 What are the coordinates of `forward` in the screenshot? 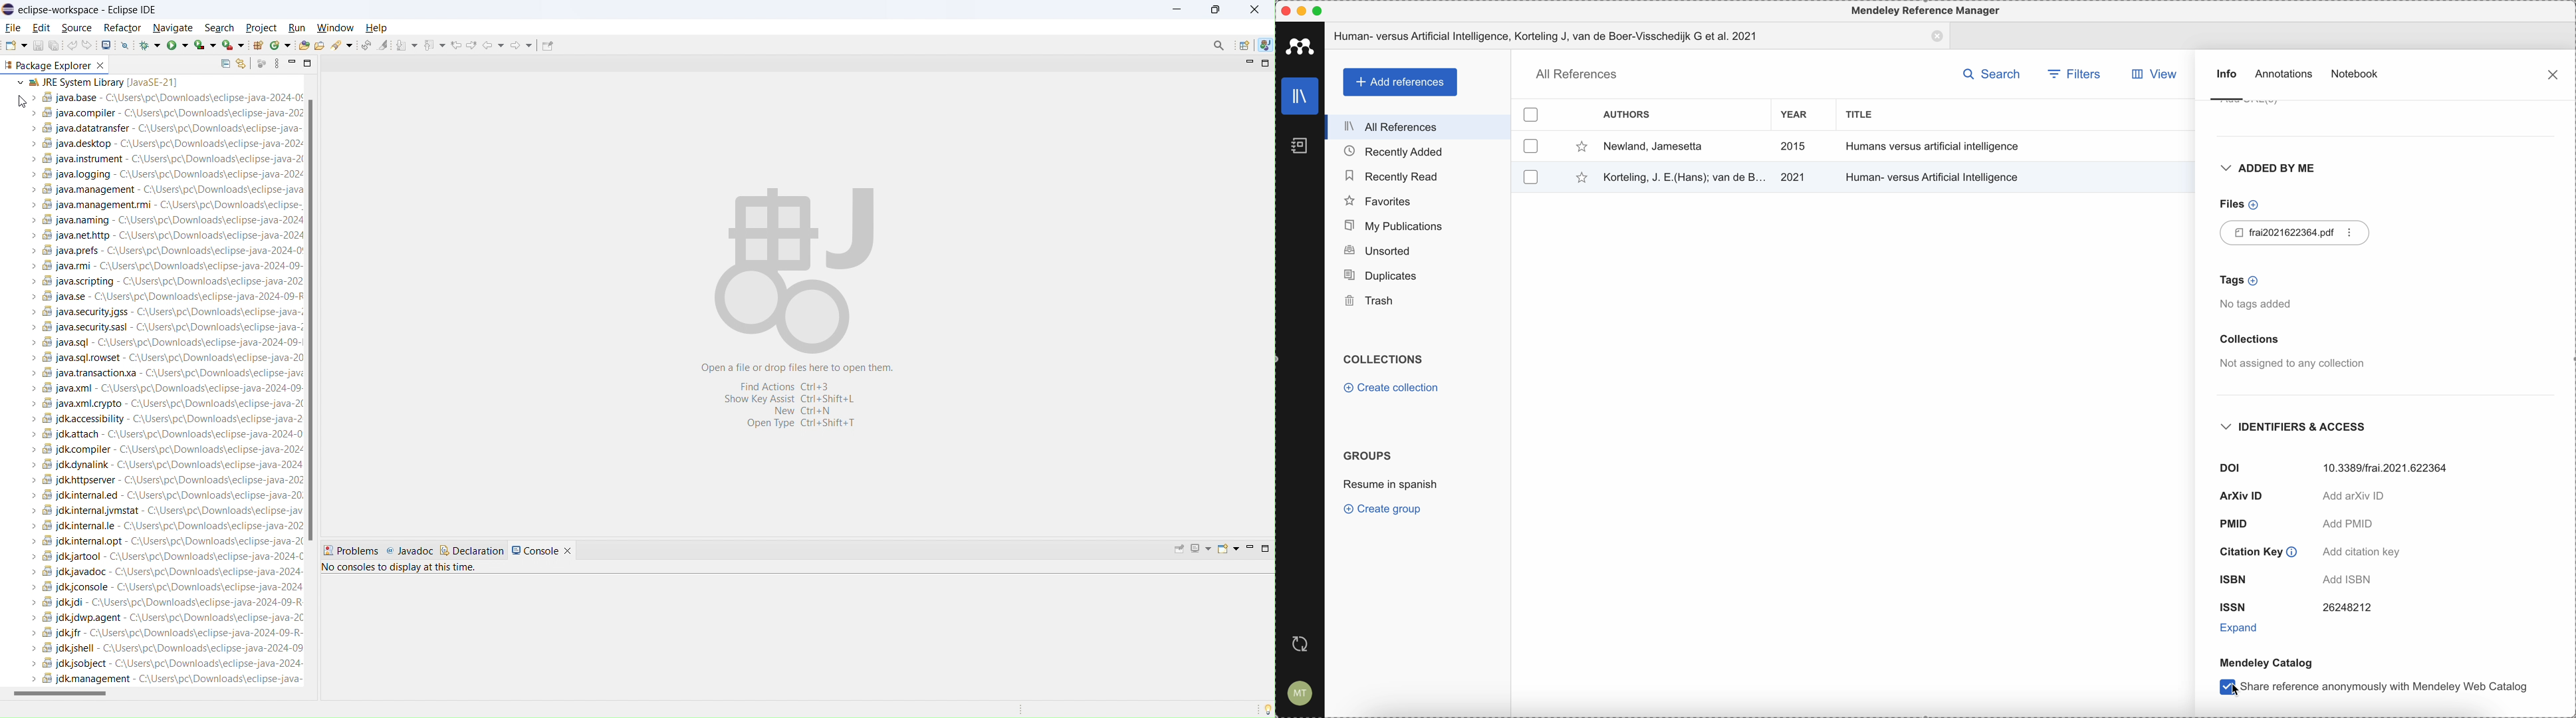 It's located at (521, 44).